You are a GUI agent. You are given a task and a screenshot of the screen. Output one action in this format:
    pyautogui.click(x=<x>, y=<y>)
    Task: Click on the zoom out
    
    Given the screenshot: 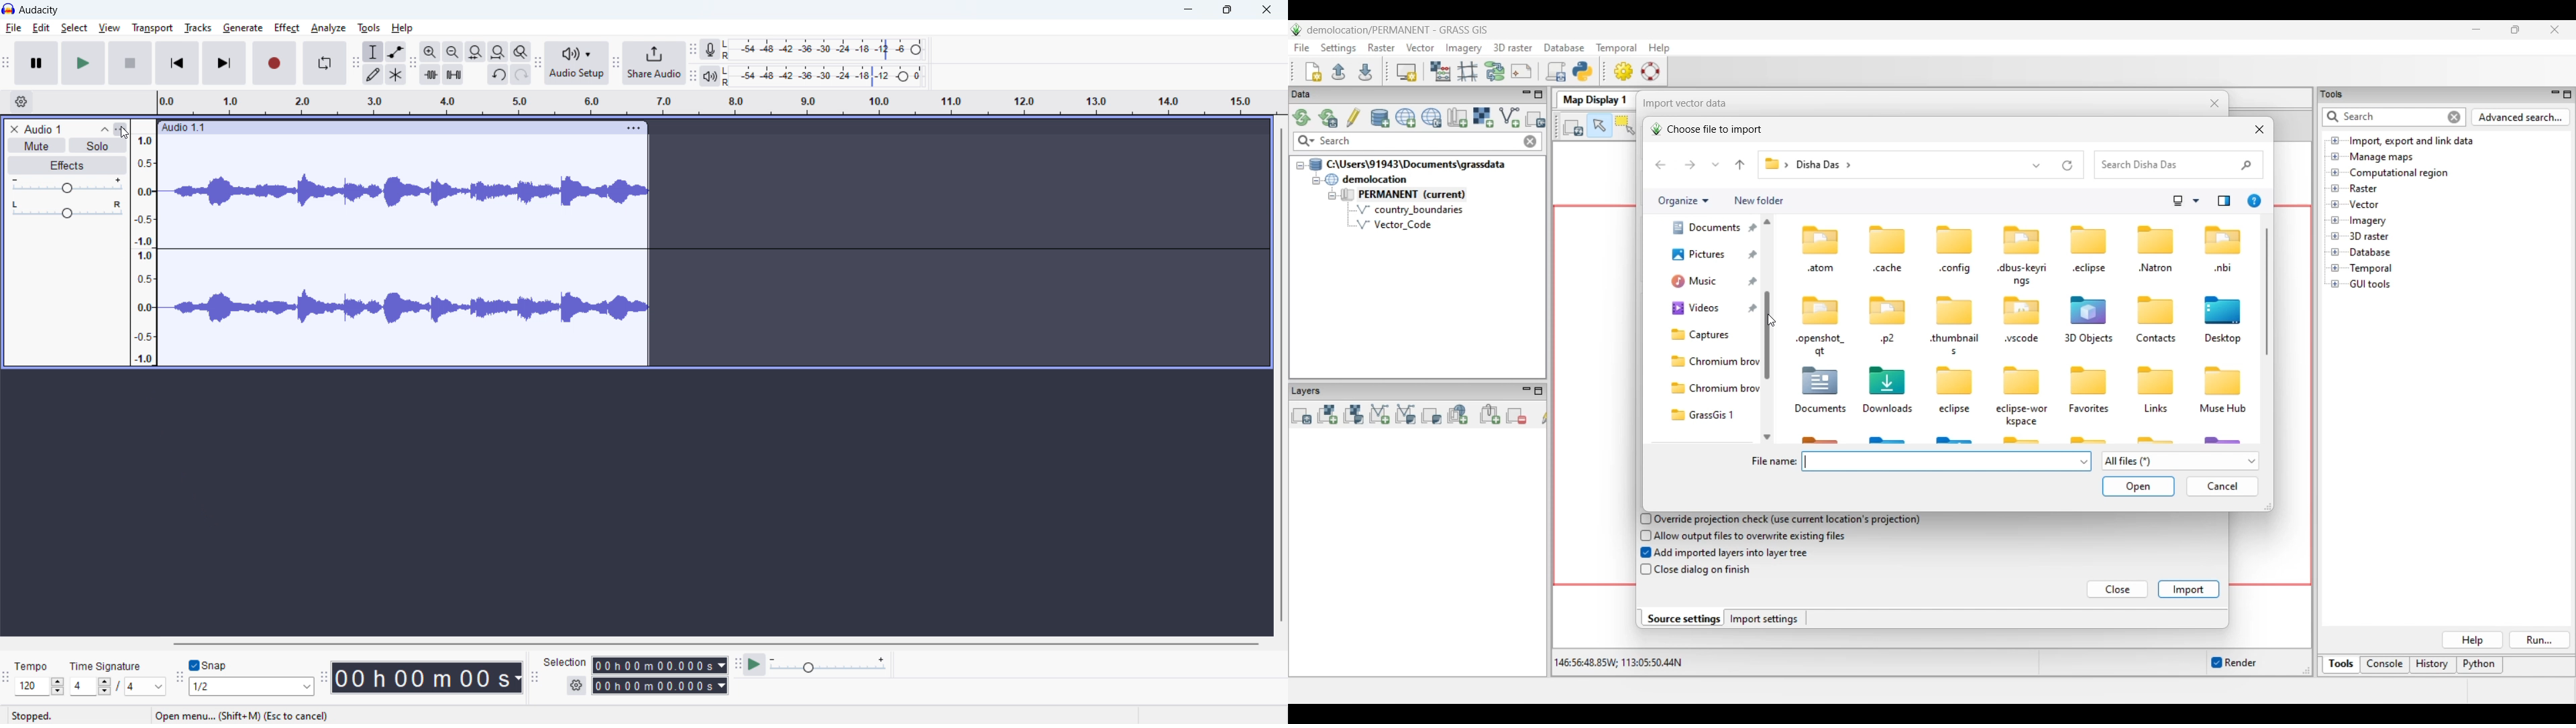 What is the action you would take?
    pyautogui.click(x=452, y=52)
    